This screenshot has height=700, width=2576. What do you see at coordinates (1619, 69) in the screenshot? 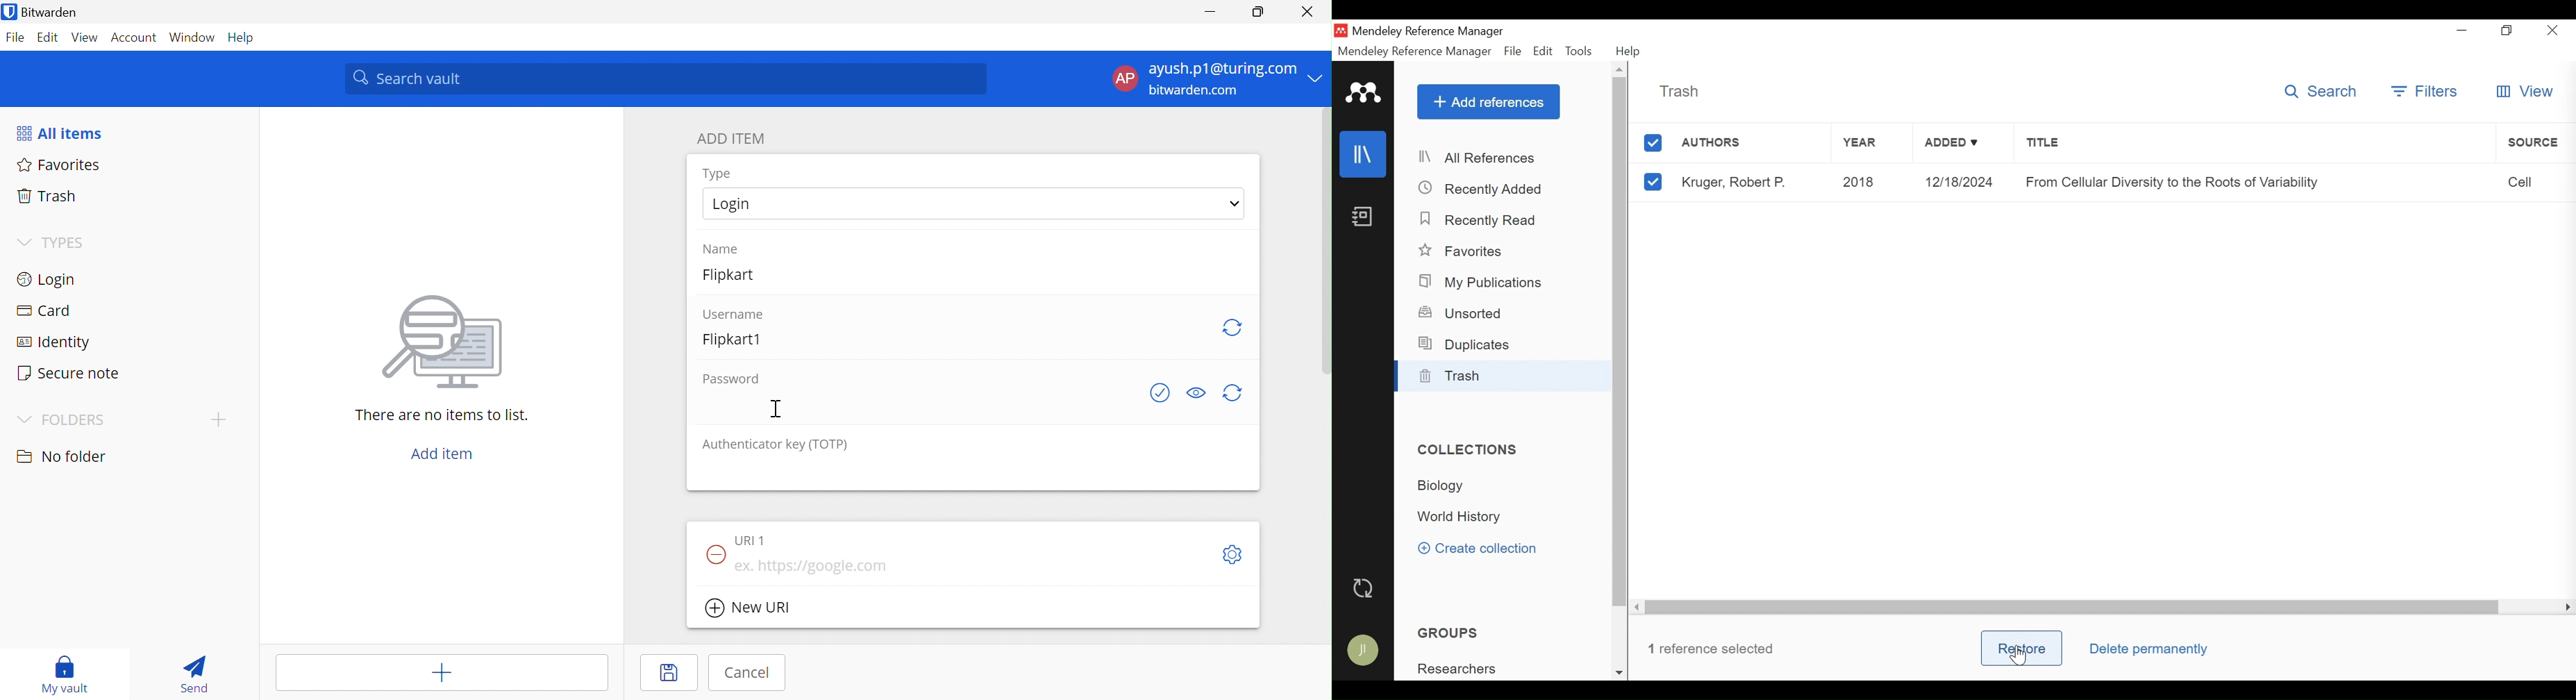
I see `Scroll Up` at bounding box center [1619, 69].